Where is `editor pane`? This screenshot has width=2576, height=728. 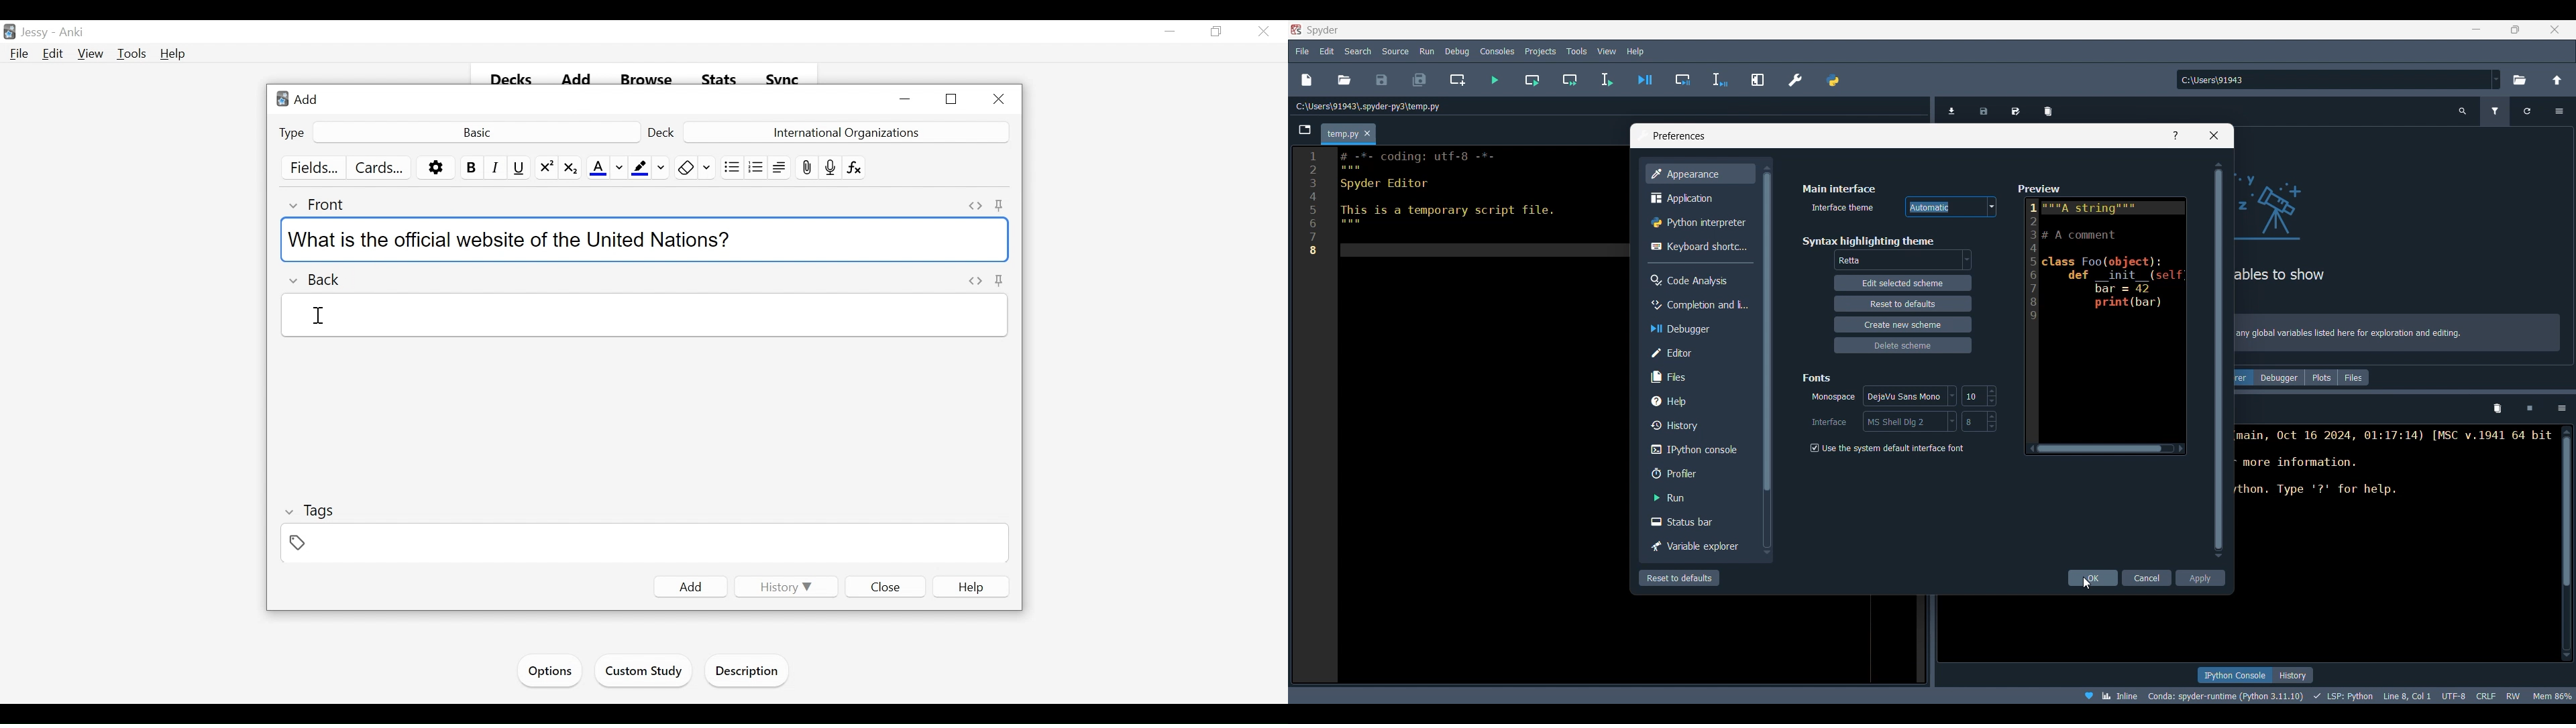
editor pane is located at coordinates (1465, 205).